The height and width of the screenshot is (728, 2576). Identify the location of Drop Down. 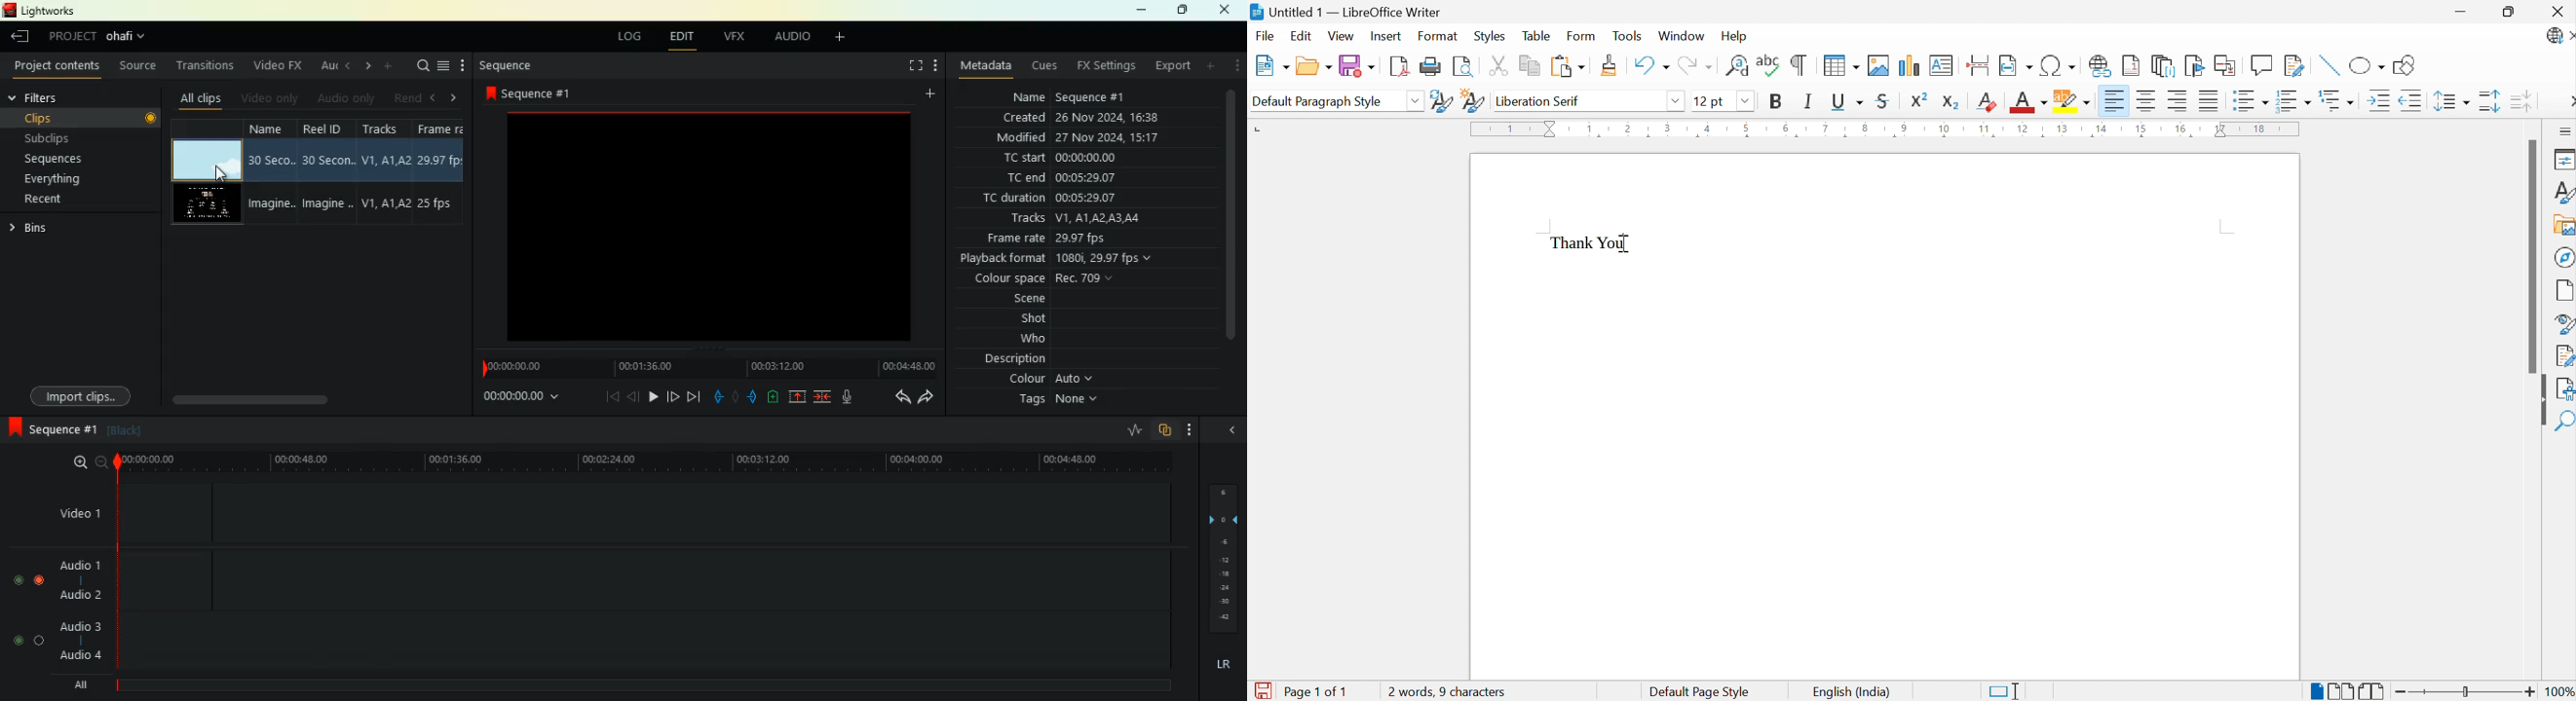
(1415, 99).